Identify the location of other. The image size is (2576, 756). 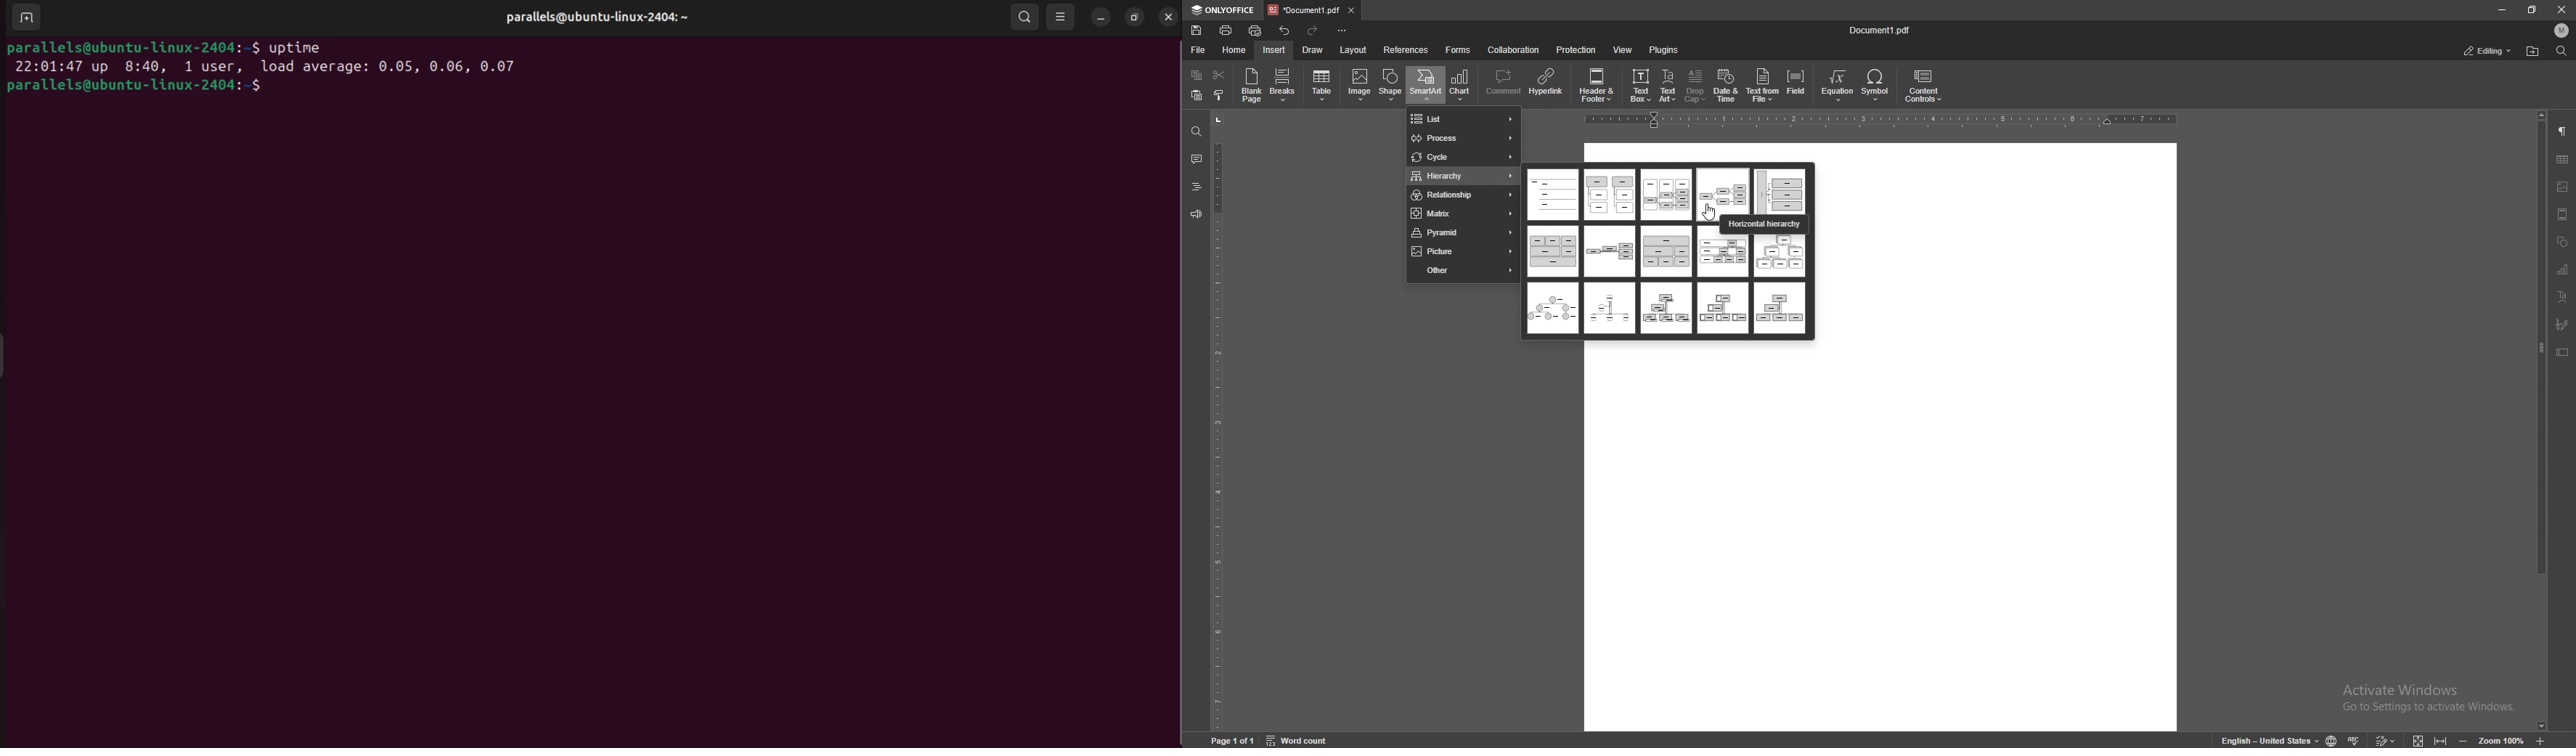
(1463, 269).